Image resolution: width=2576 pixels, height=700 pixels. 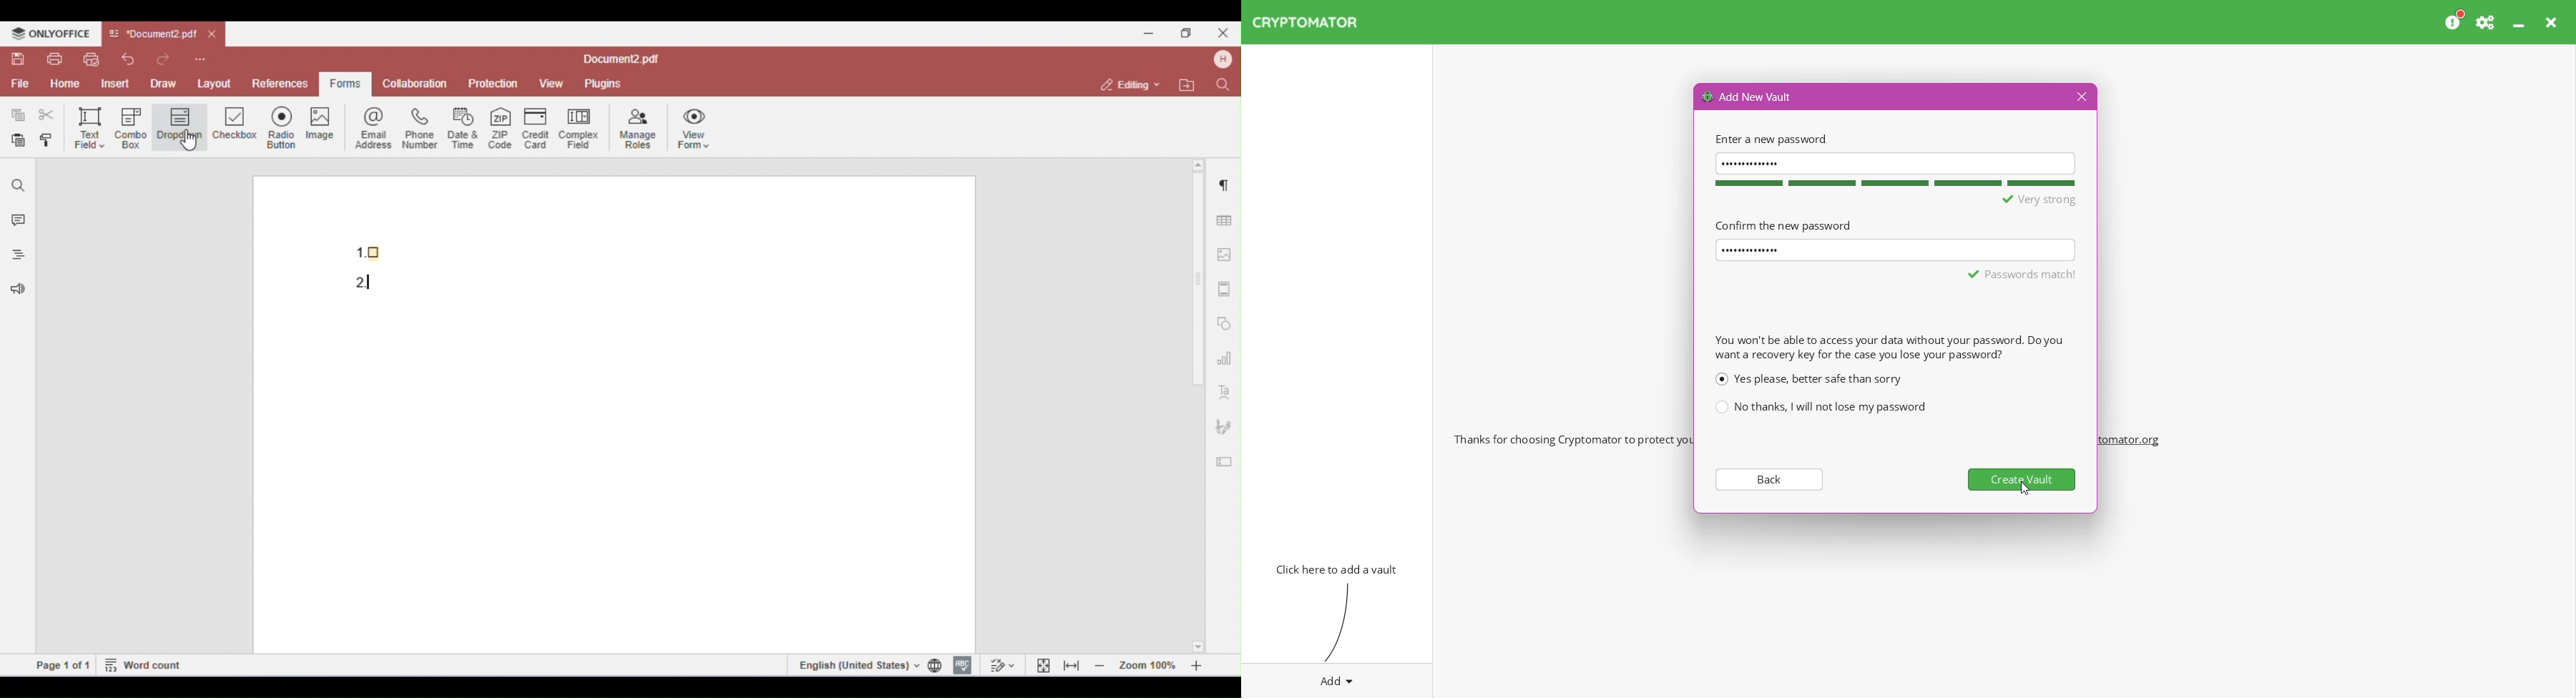 What do you see at coordinates (2080, 97) in the screenshot?
I see `Close` at bounding box center [2080, 97].